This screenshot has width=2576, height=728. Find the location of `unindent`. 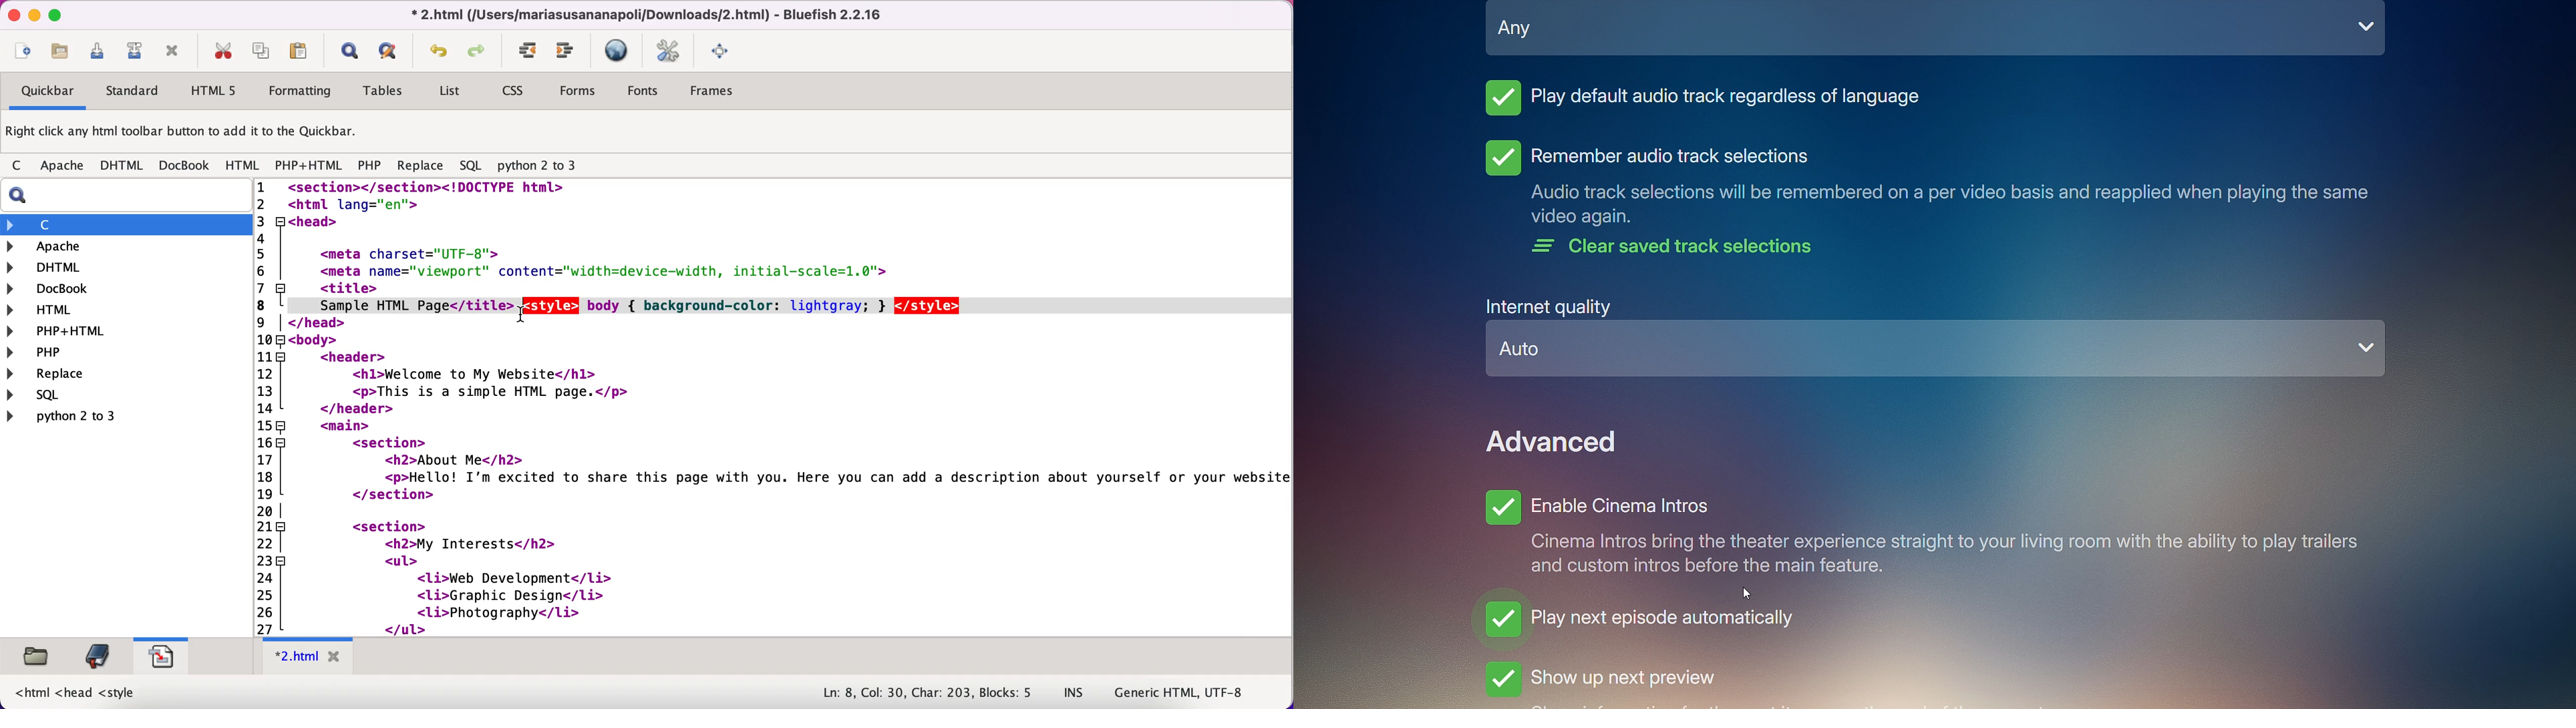

unindent is located at coordinates (566, 51).